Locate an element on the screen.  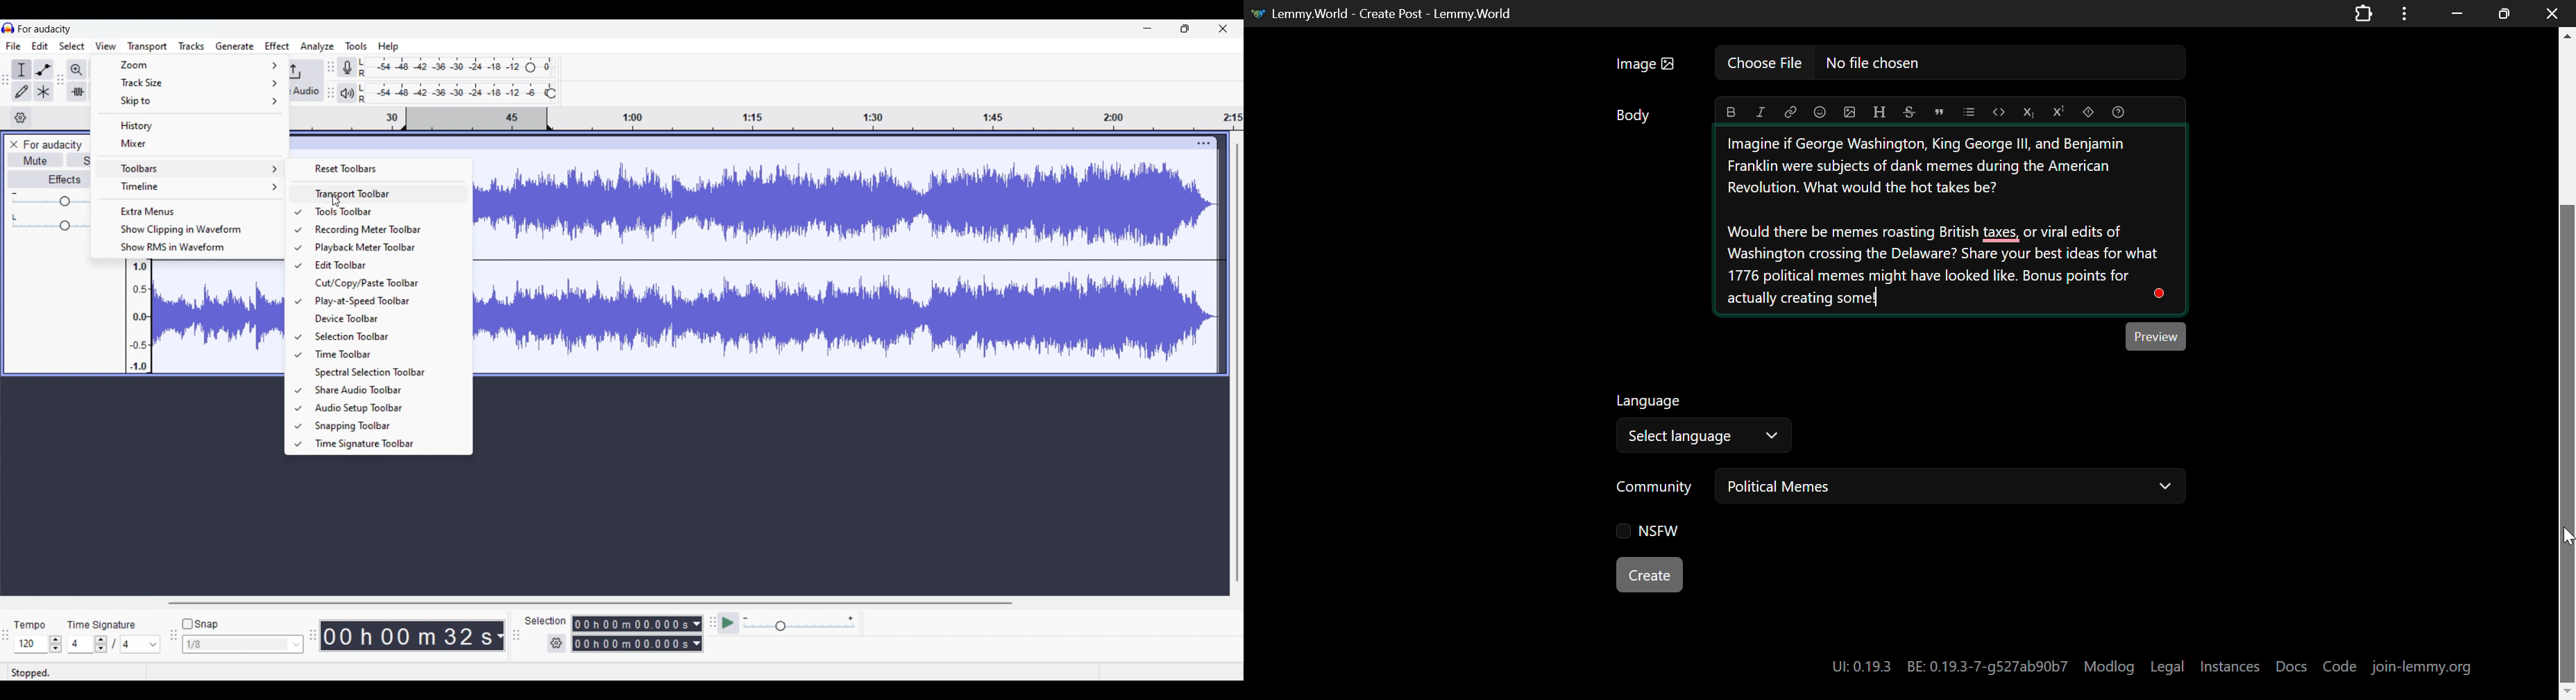
Effect menu is located at coordinates (277, 46).